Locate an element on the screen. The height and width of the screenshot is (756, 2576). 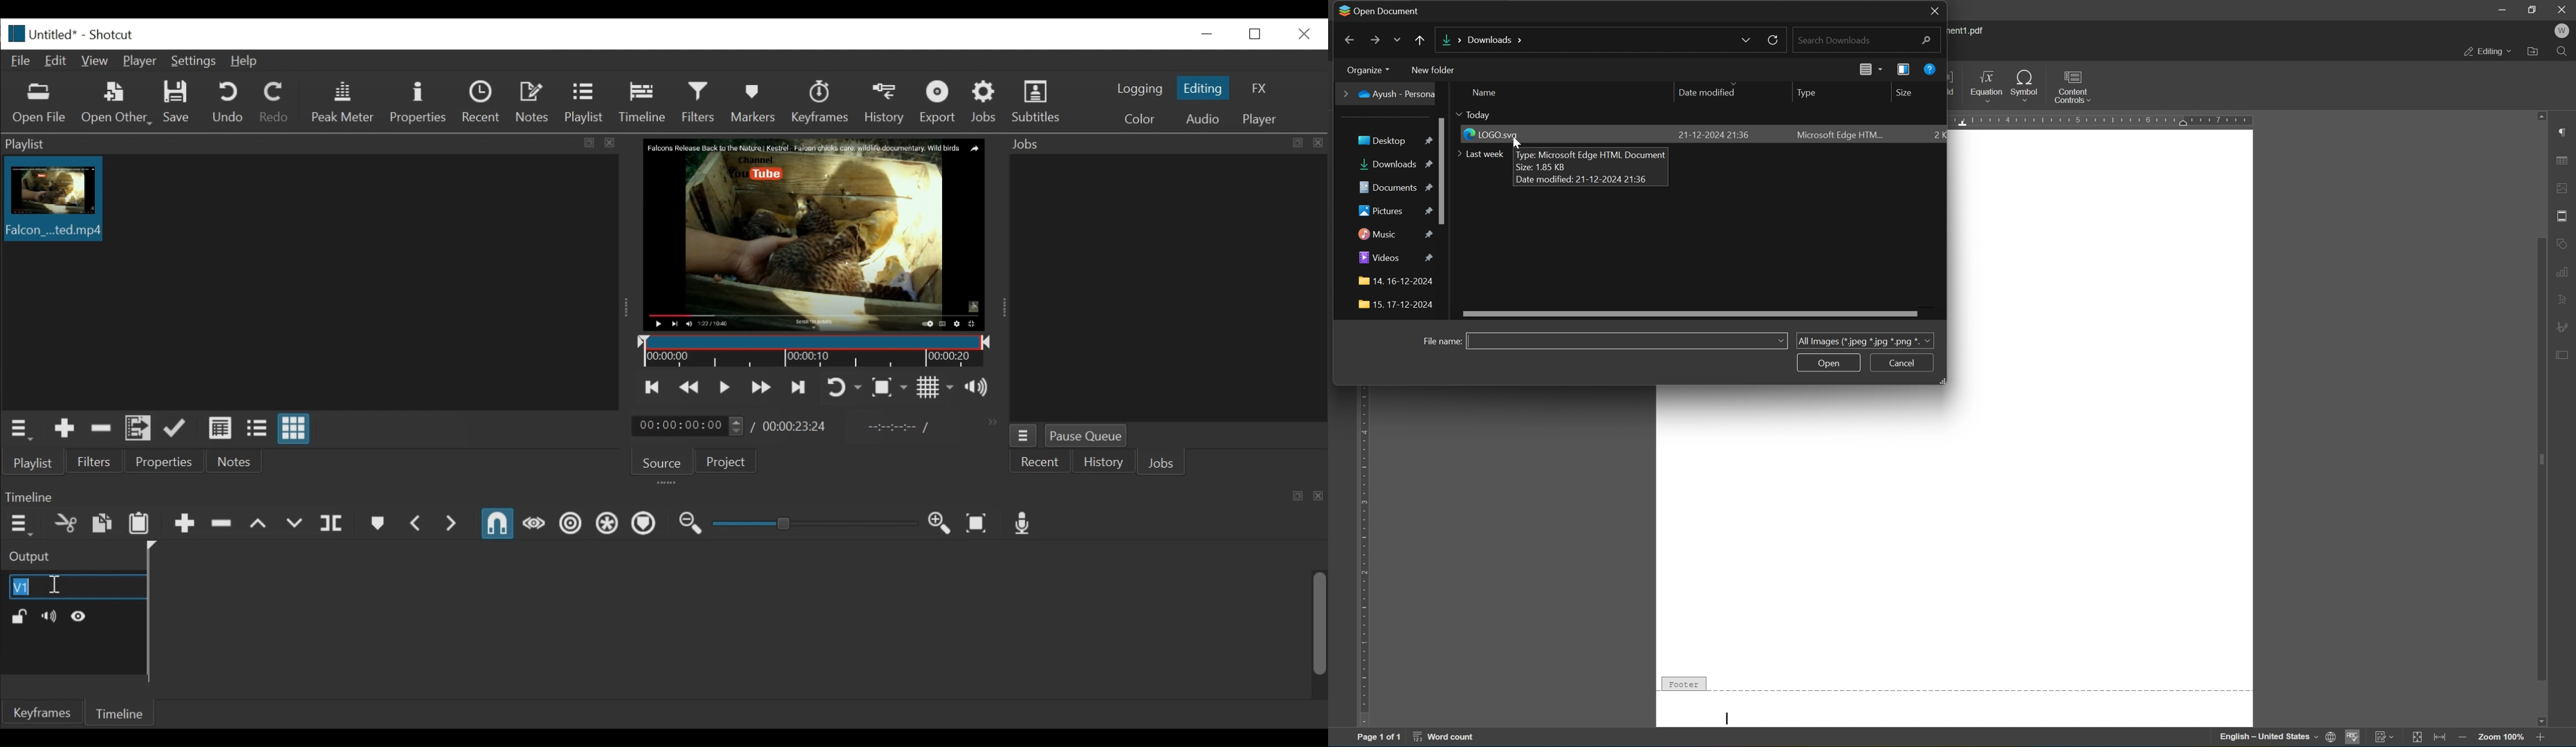
Cut is located at coordinates (65, 524).